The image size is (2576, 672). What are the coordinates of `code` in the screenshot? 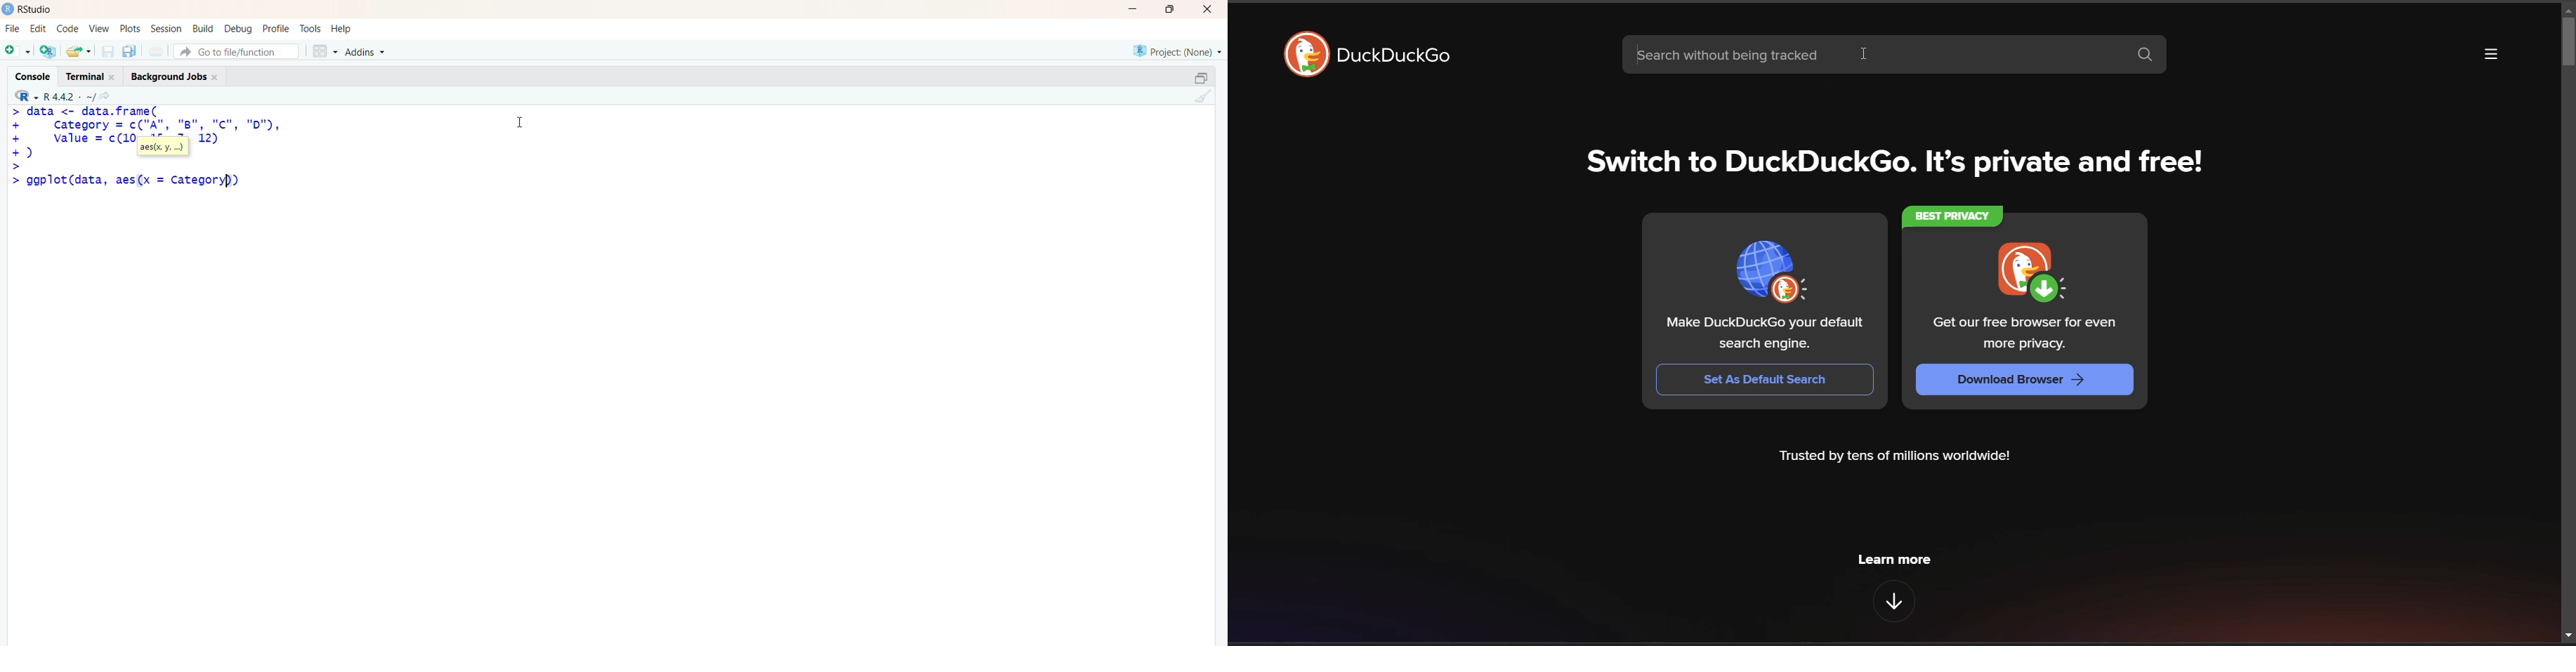 It's located at (67, 29).